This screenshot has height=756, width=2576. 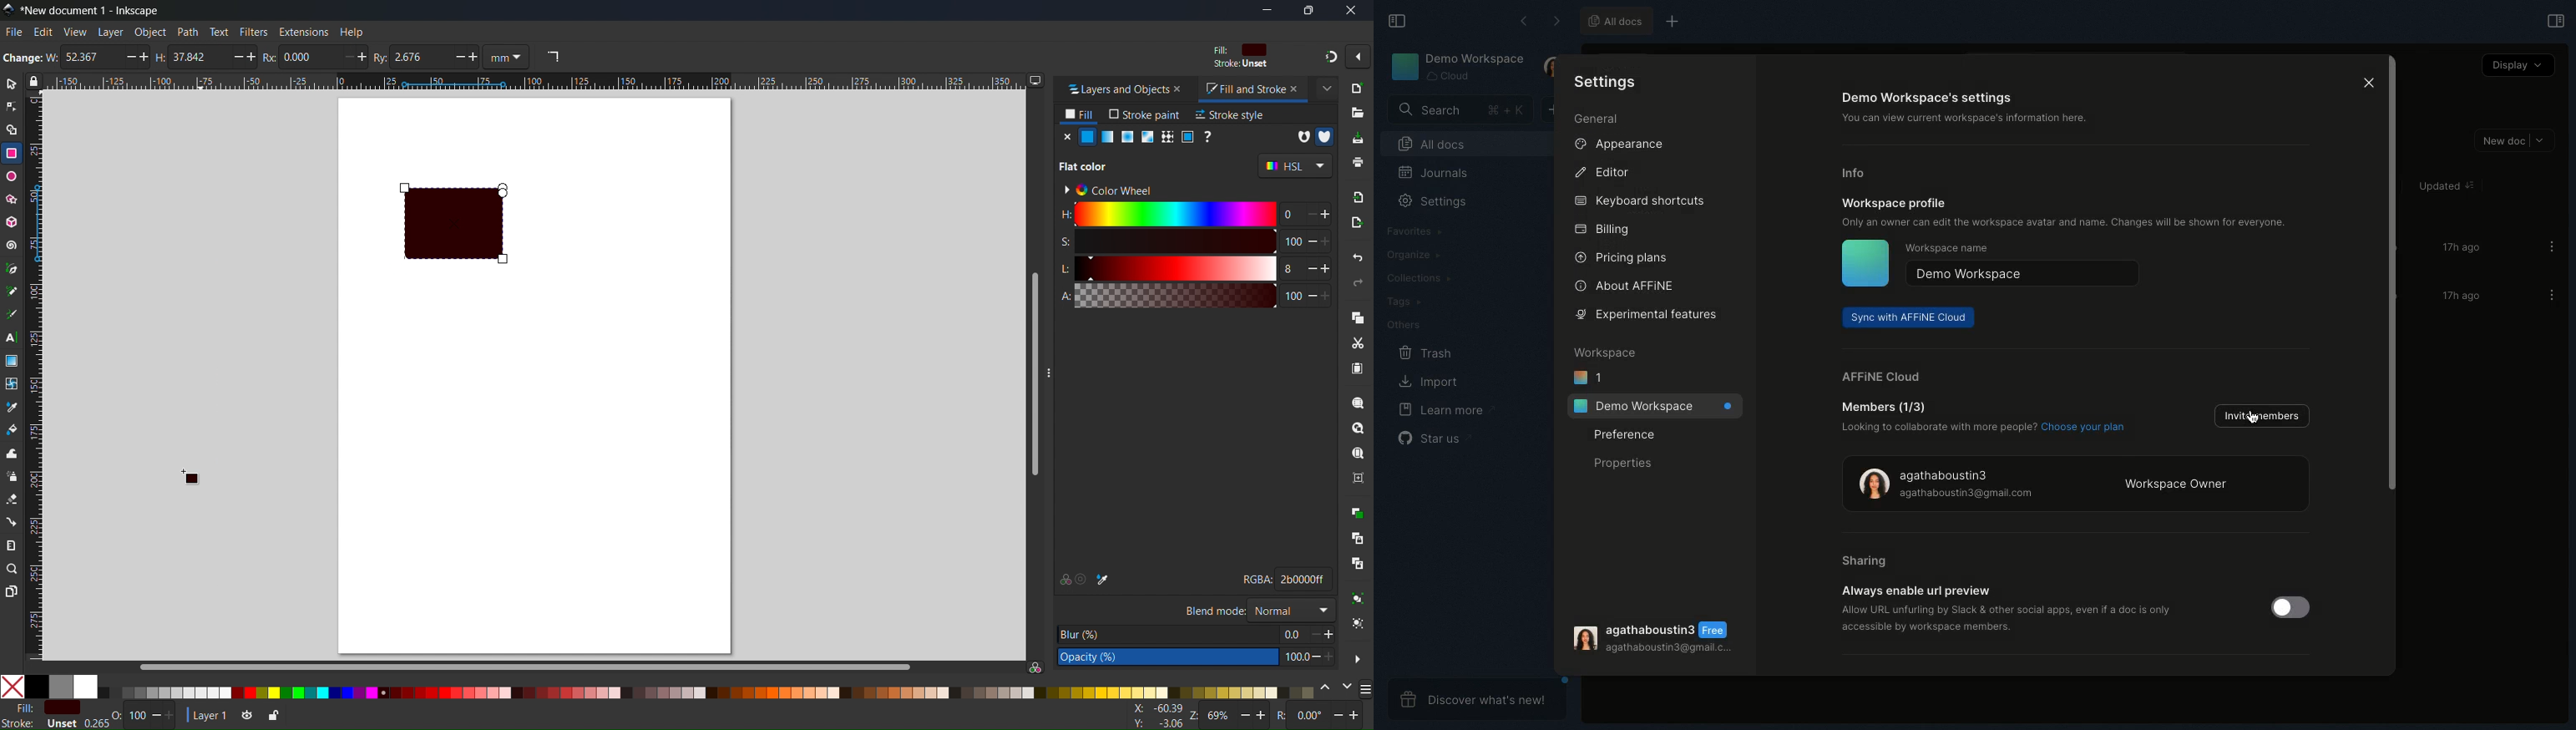 I want to click on Minimize the rectangle, so click(x=234, y=57).